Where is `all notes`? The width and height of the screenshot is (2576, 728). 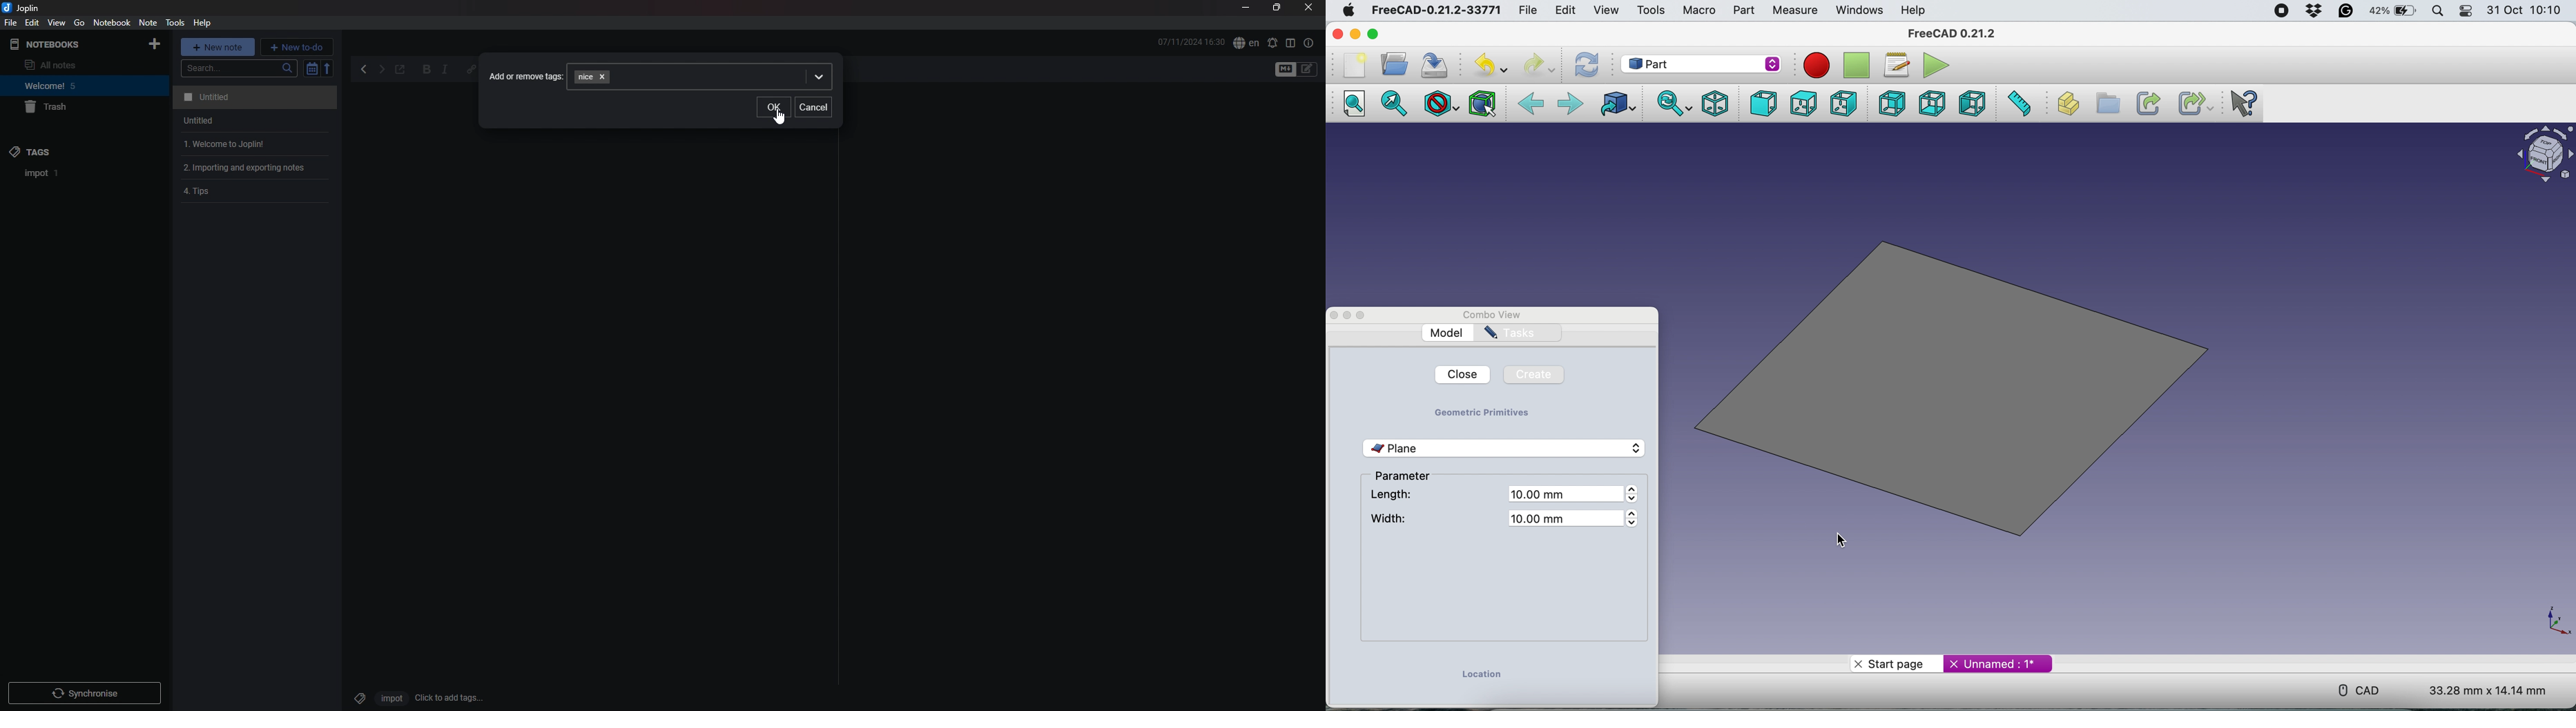
all notes is located at coordinates (66, 65).